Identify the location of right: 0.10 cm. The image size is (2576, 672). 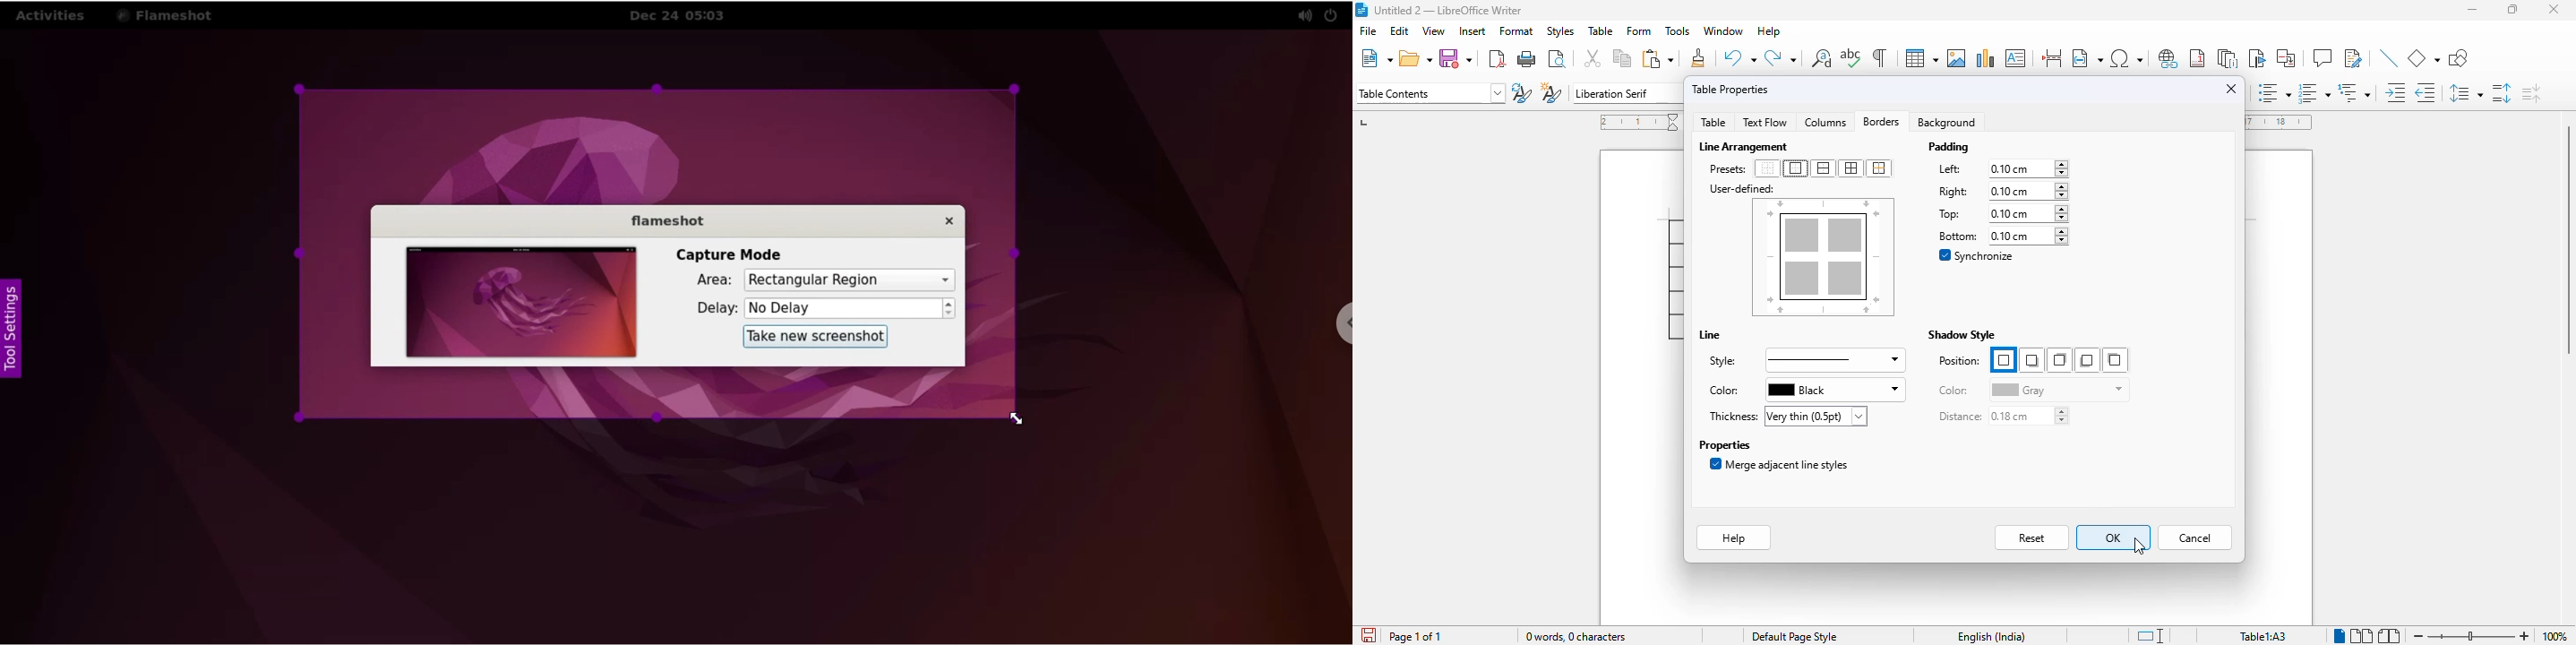
(2001, 191).